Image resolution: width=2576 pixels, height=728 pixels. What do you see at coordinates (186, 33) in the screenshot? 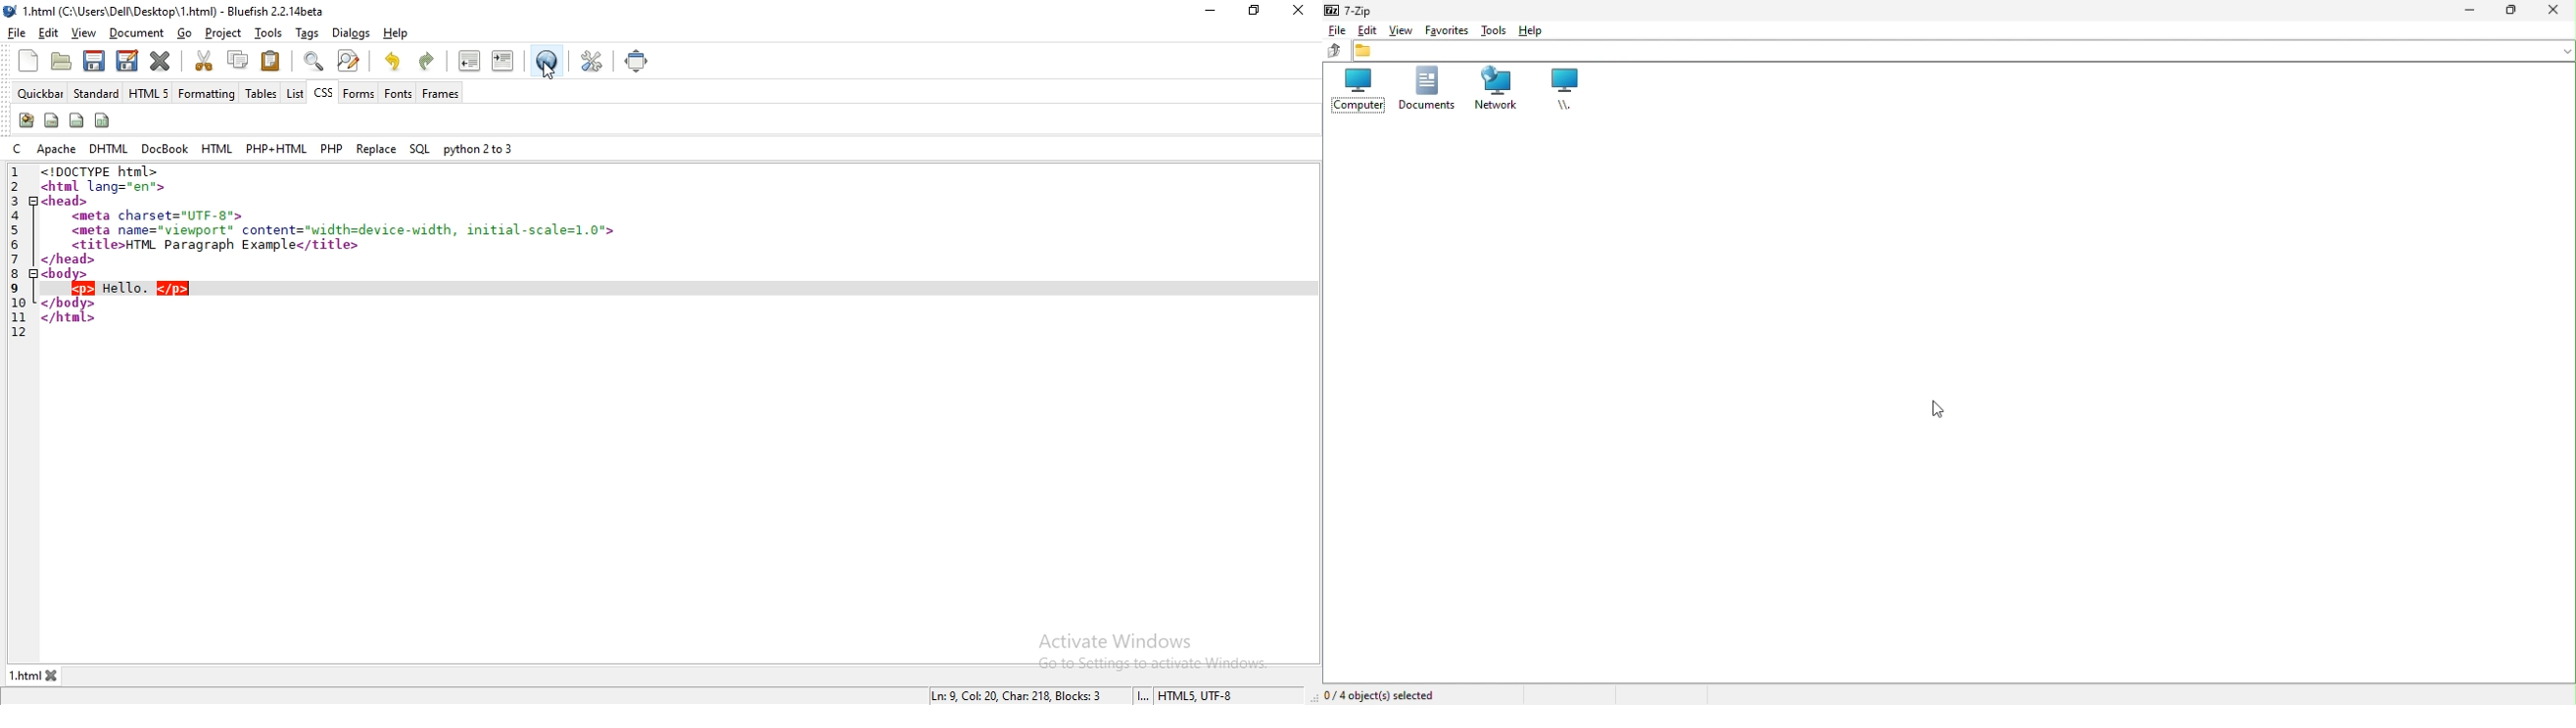
I see `go` at bounding box center [186, 33].